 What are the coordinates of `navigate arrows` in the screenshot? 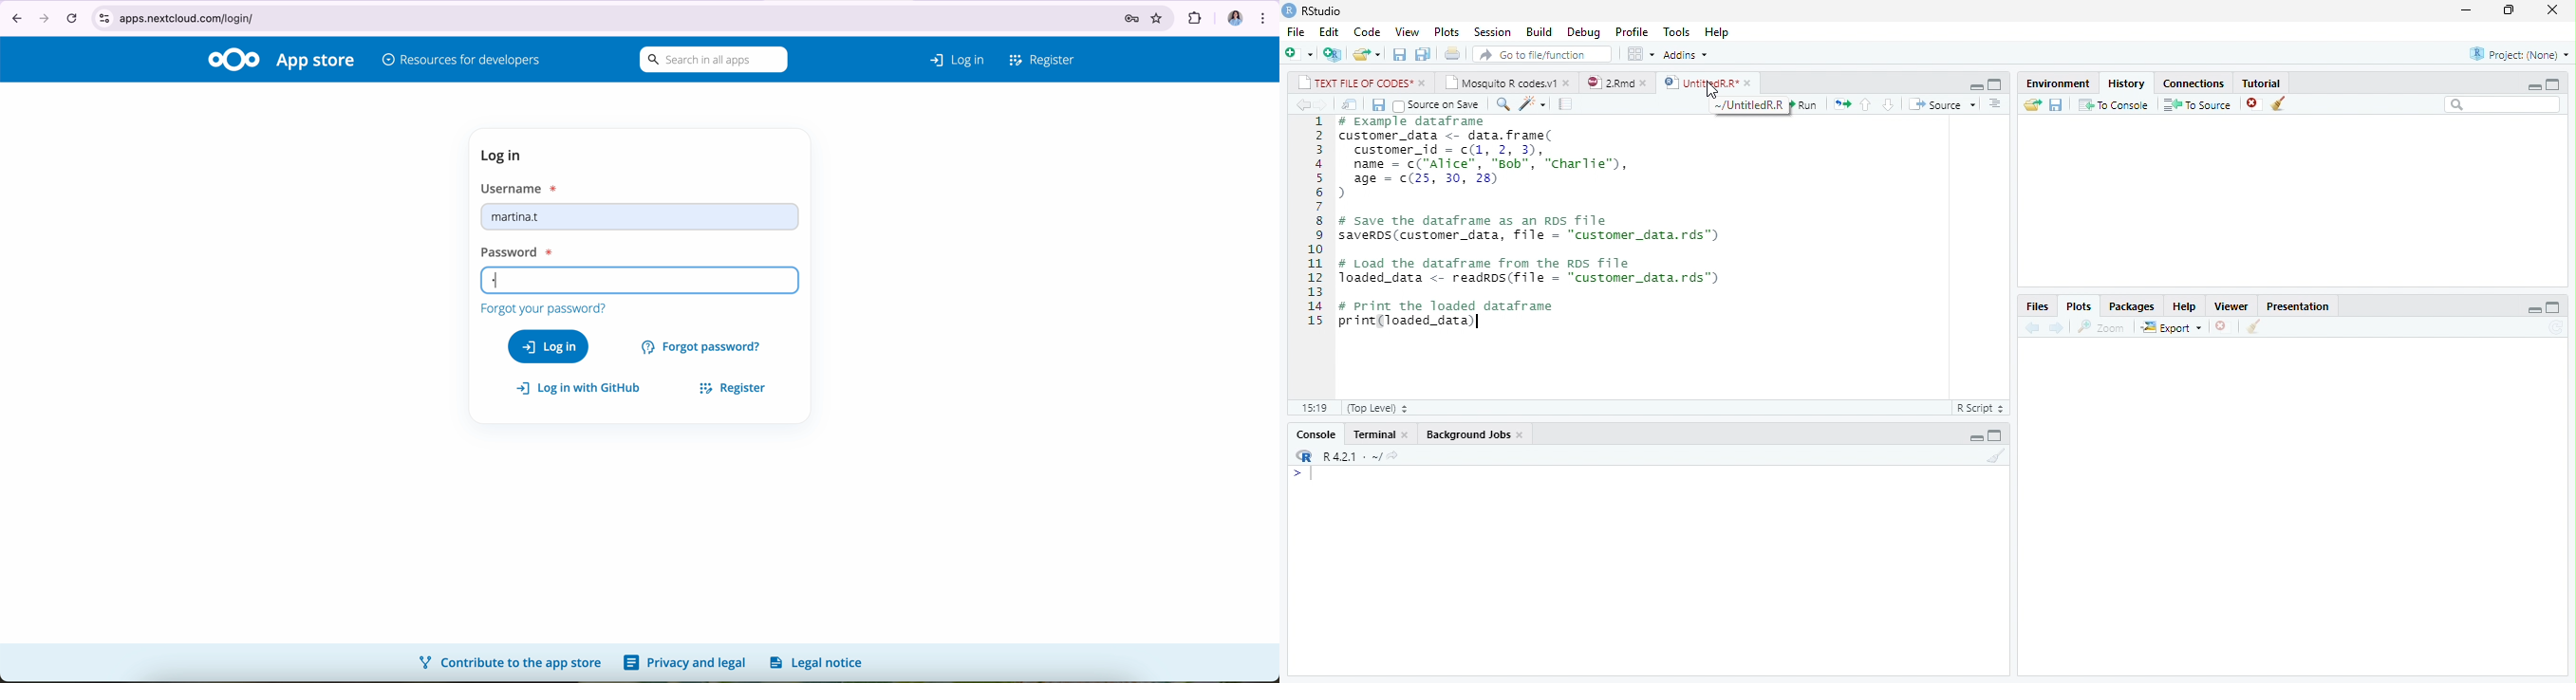 It's located at (27, 17).